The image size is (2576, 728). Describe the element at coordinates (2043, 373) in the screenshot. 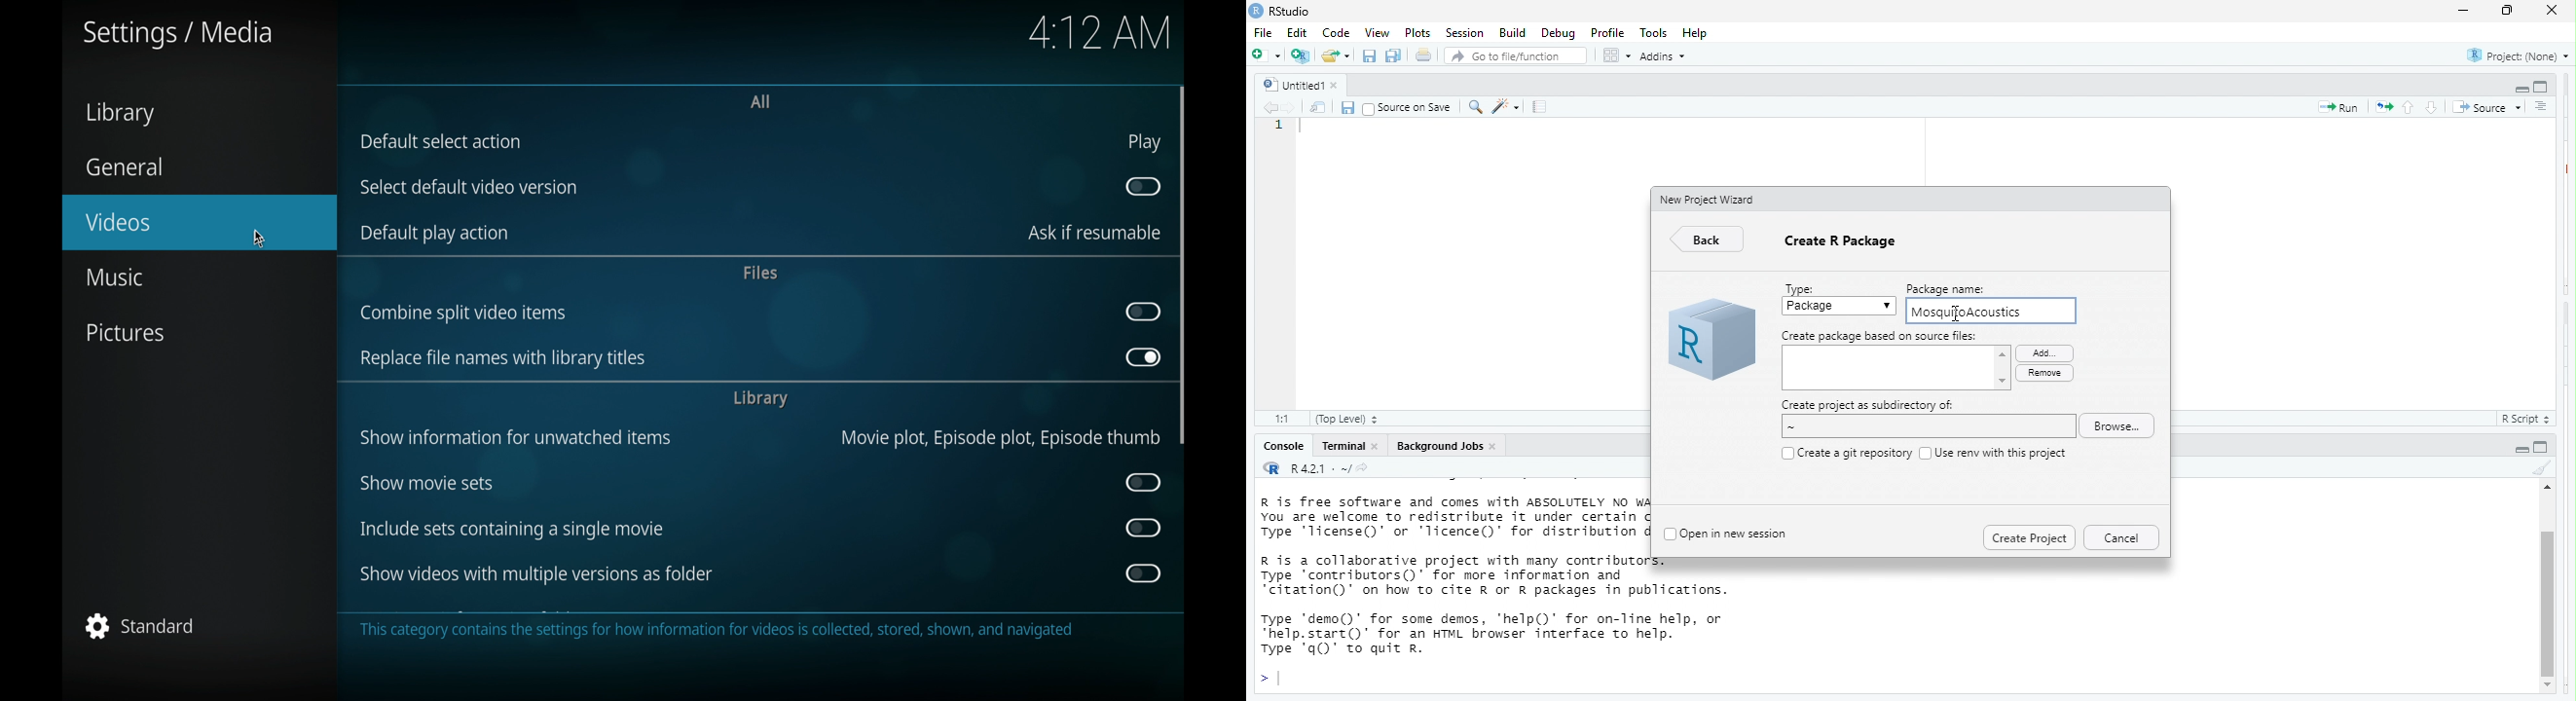

I see `remove` at that location.